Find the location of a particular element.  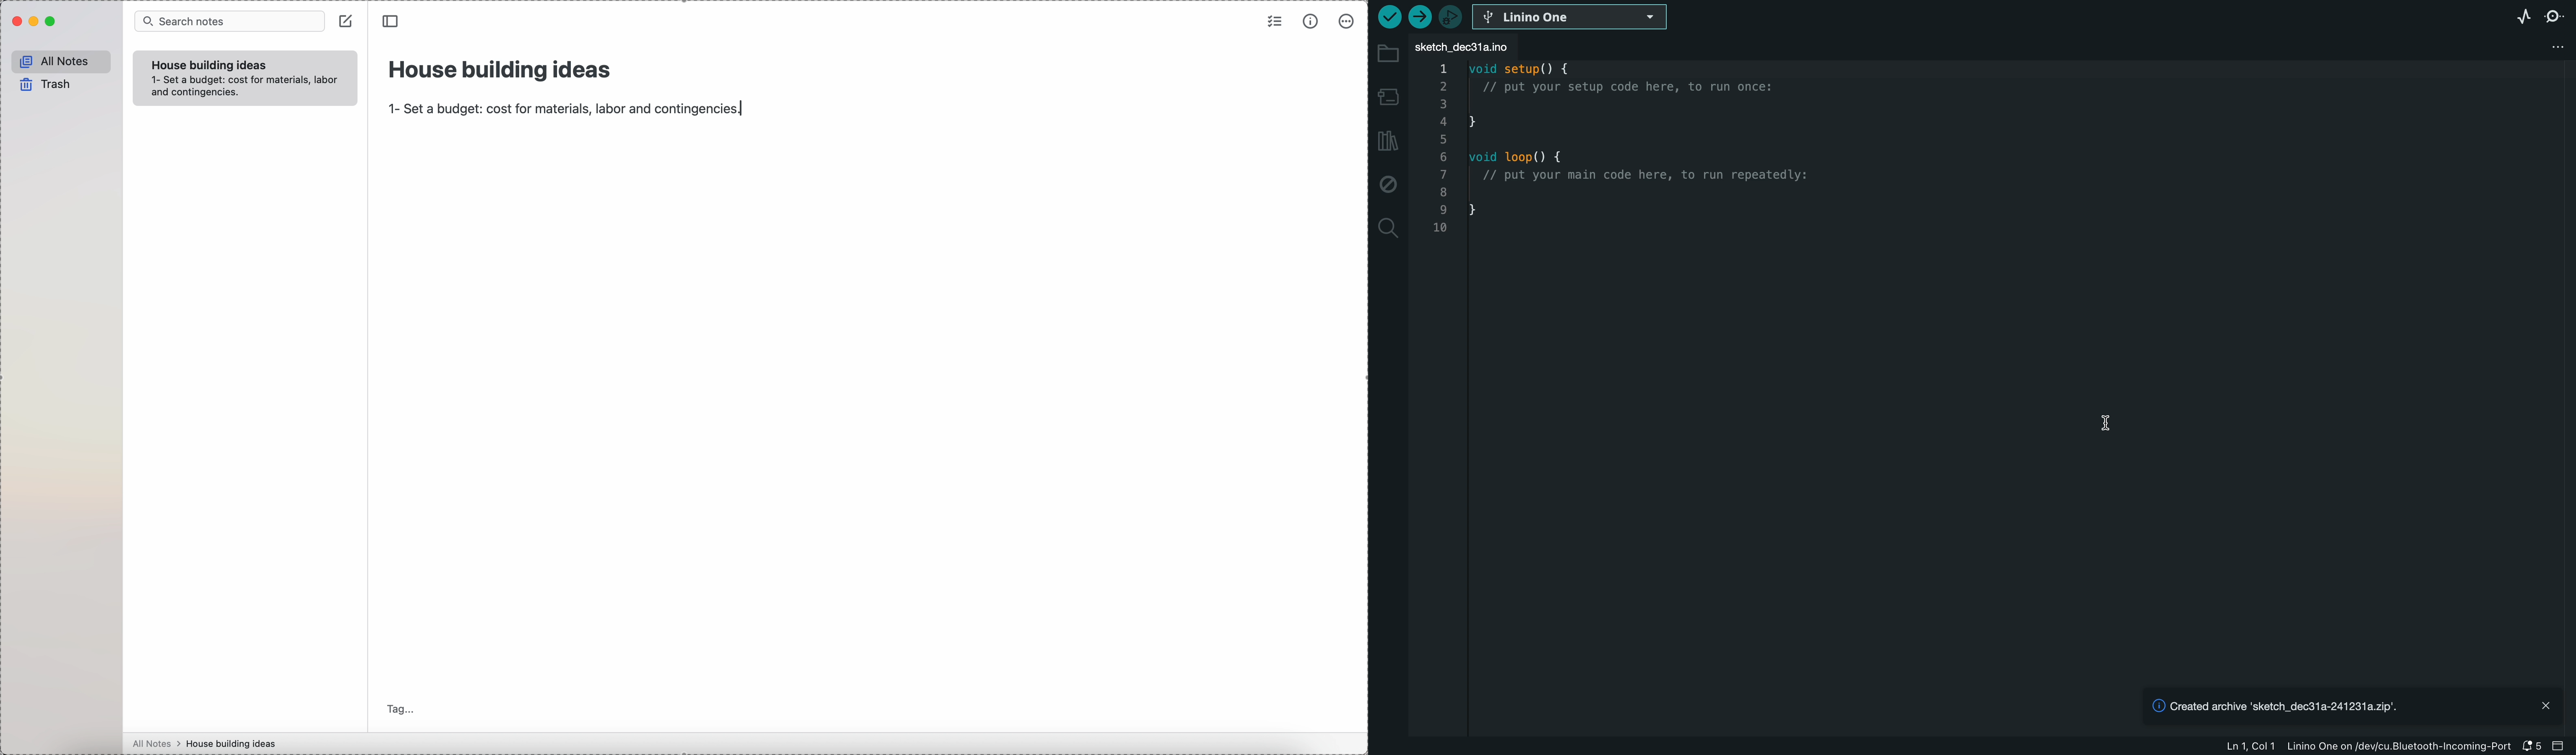

house building ideas is located at coordinates (210, 66).